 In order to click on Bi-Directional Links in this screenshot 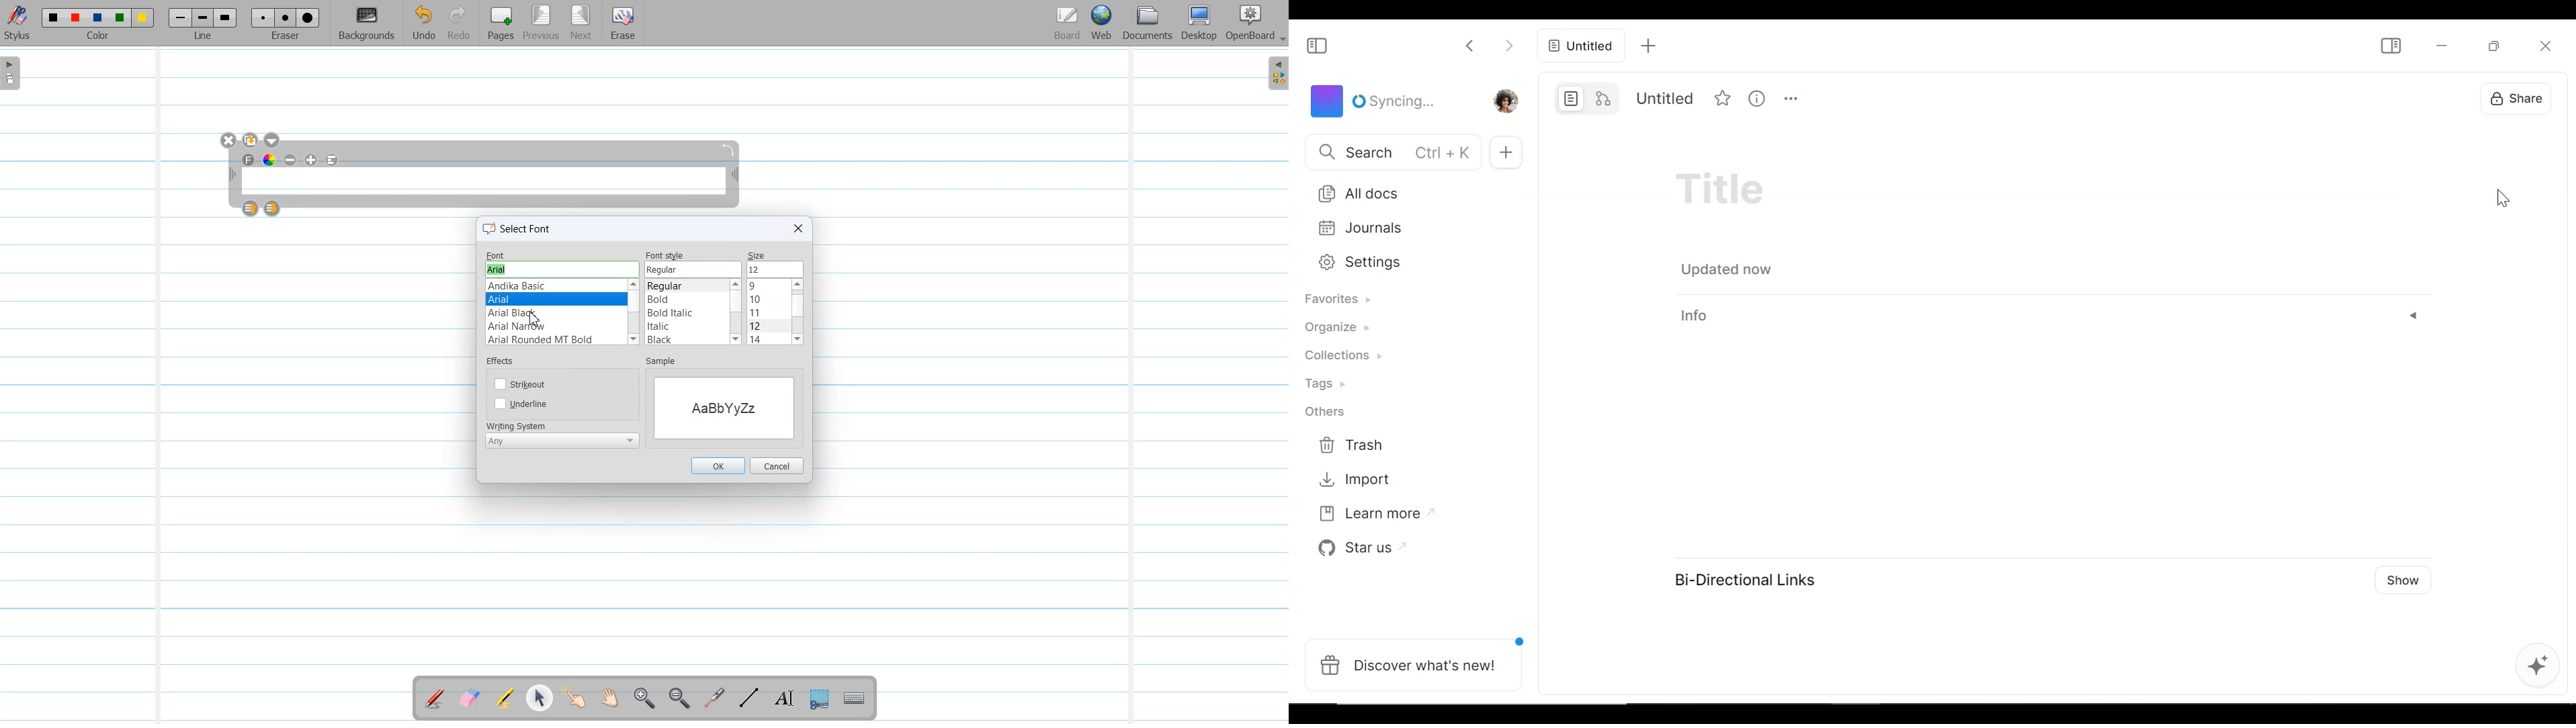, I will do `click(1744, 578)`.